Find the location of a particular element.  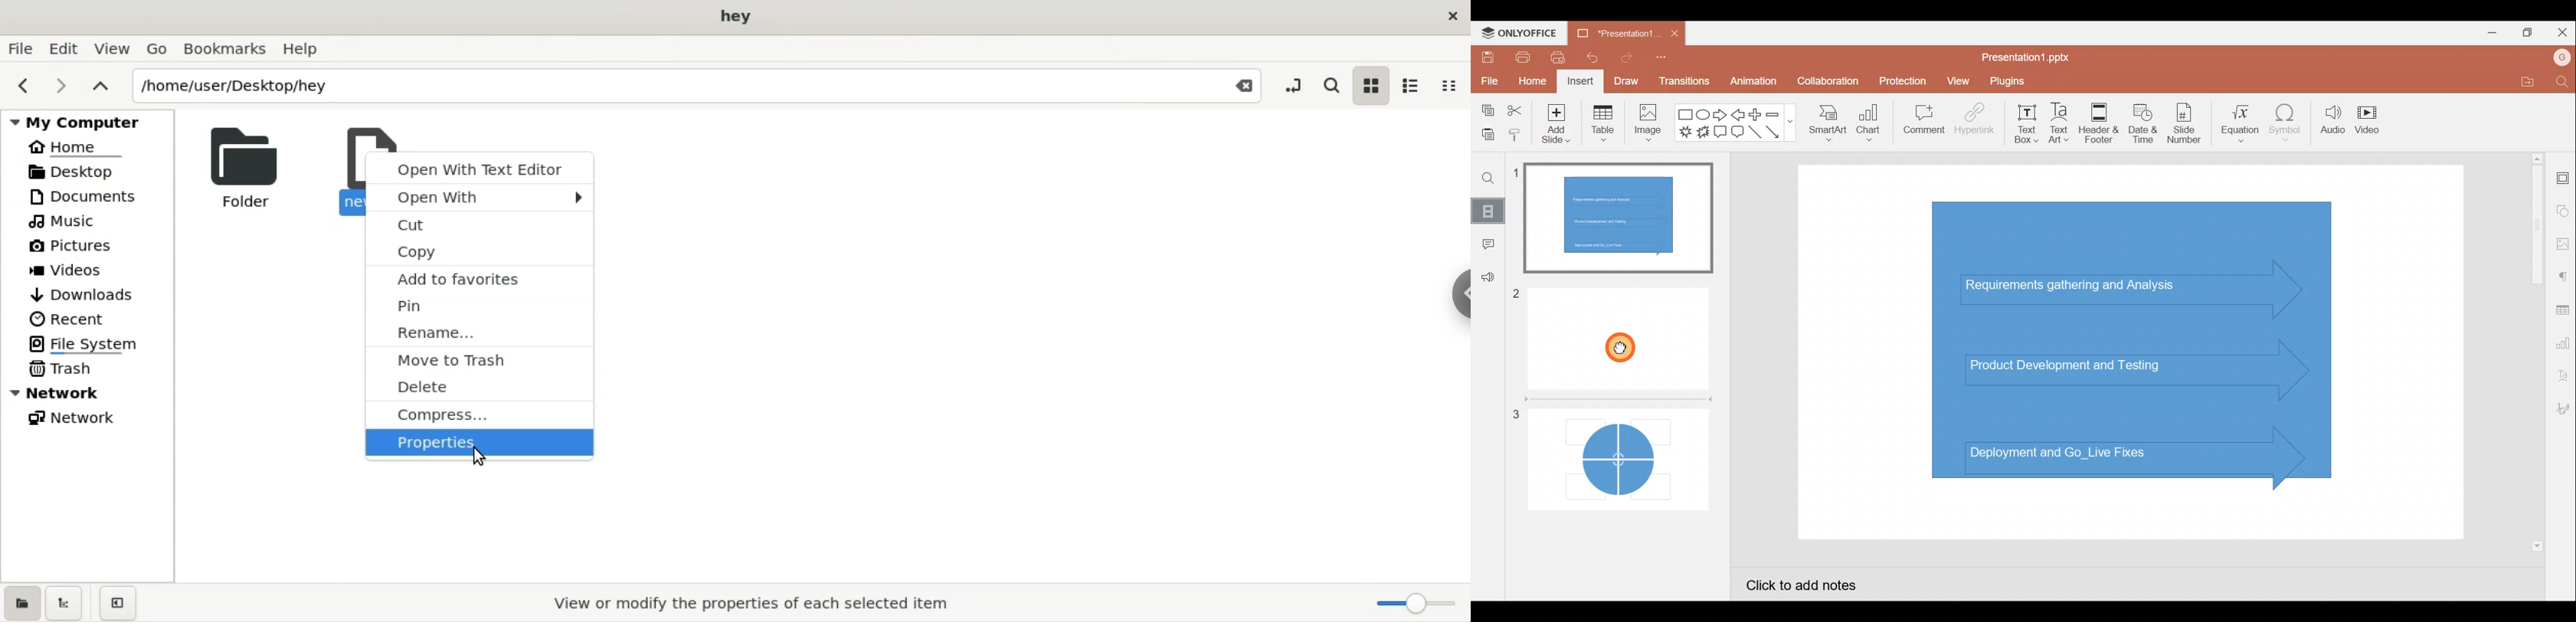

Music is located at coordinates (90, 223).